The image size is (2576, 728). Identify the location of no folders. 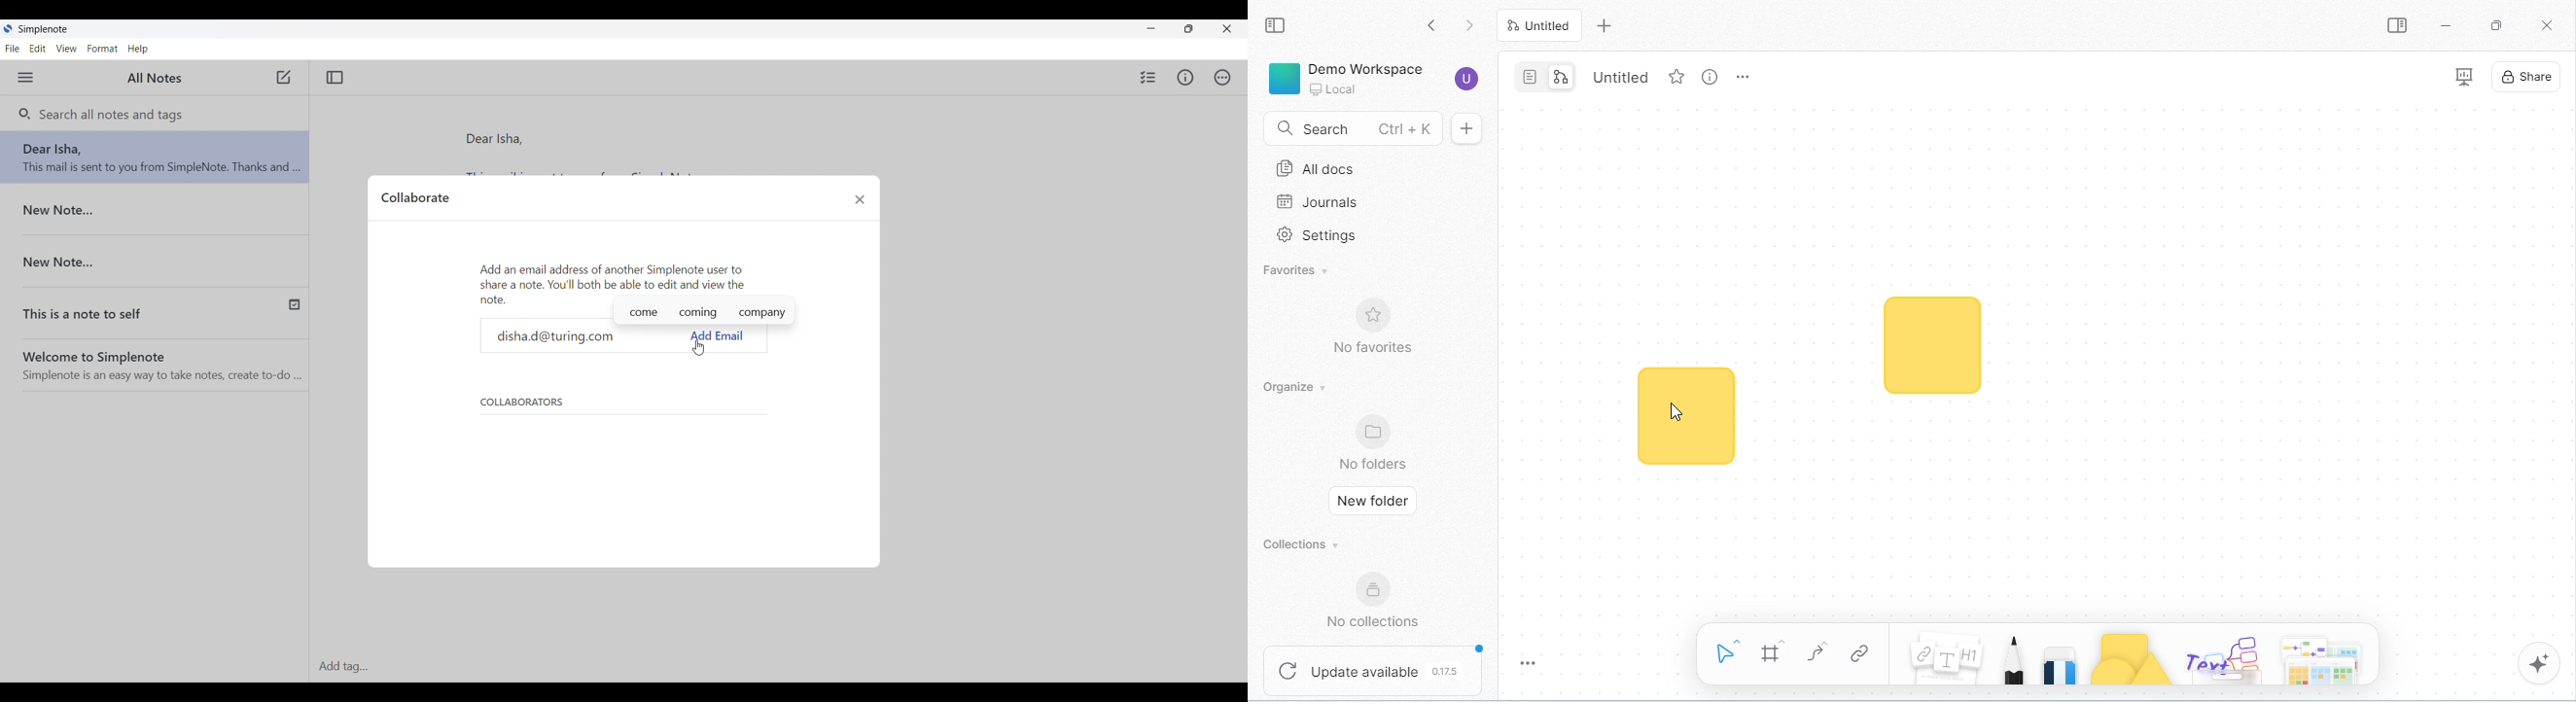
(1376, 442).